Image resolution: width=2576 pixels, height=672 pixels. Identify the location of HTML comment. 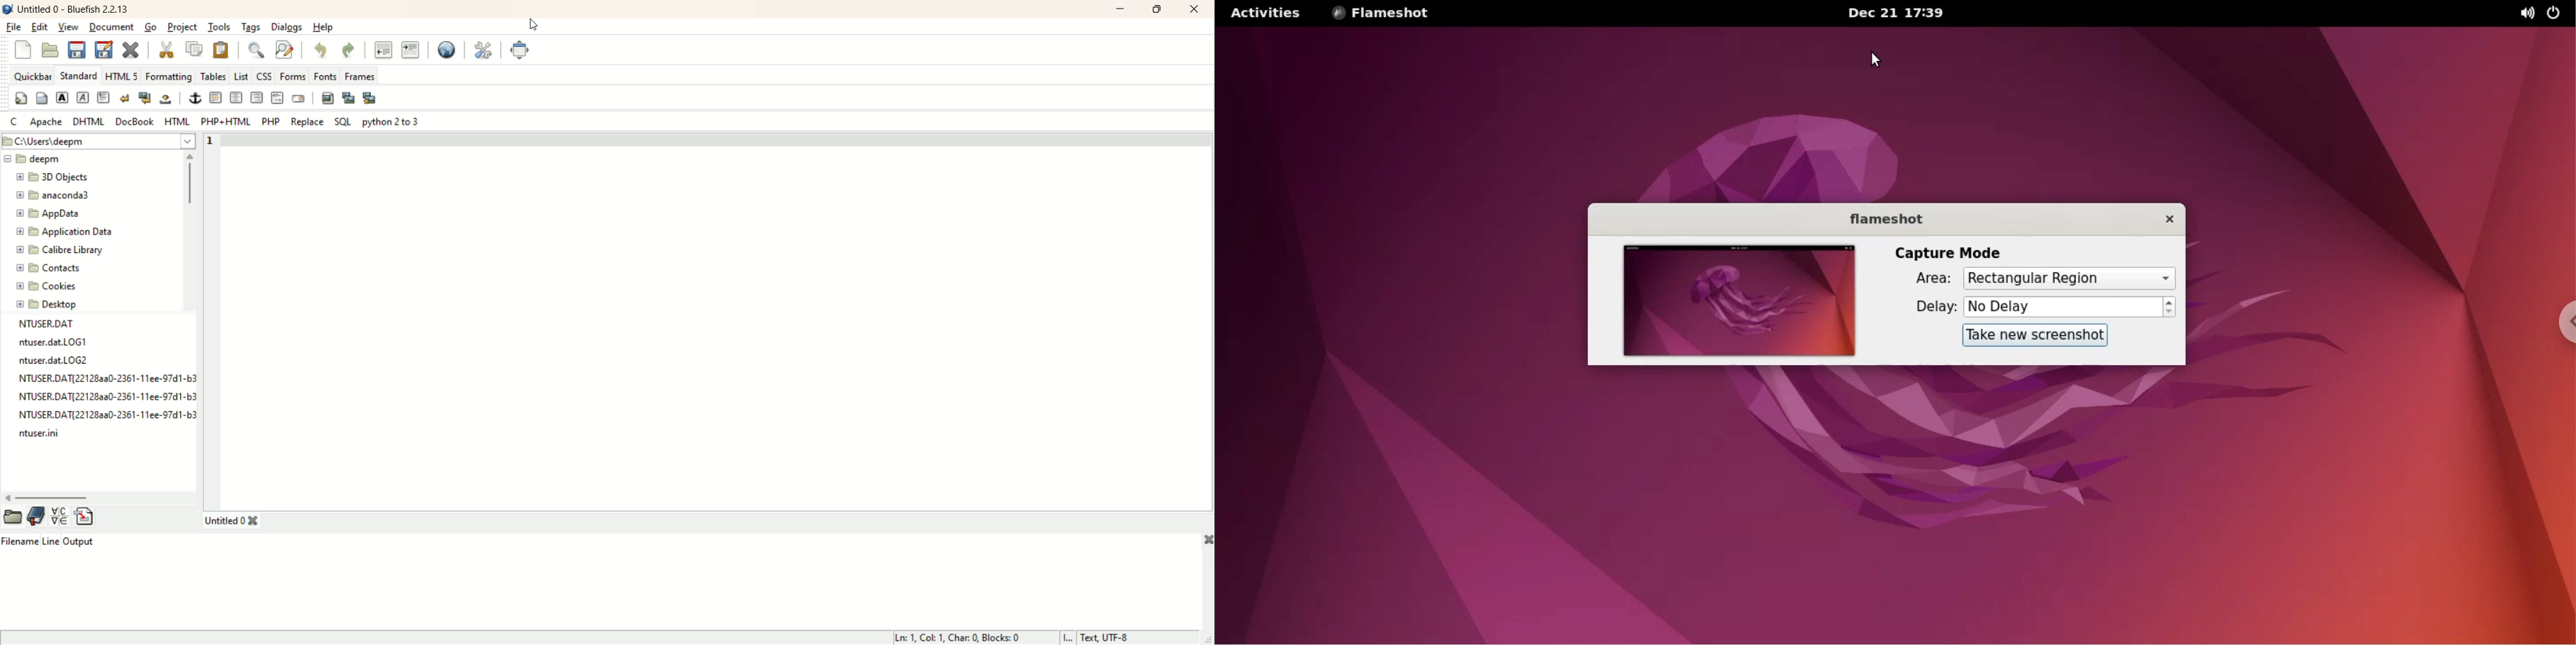
(279, 97).